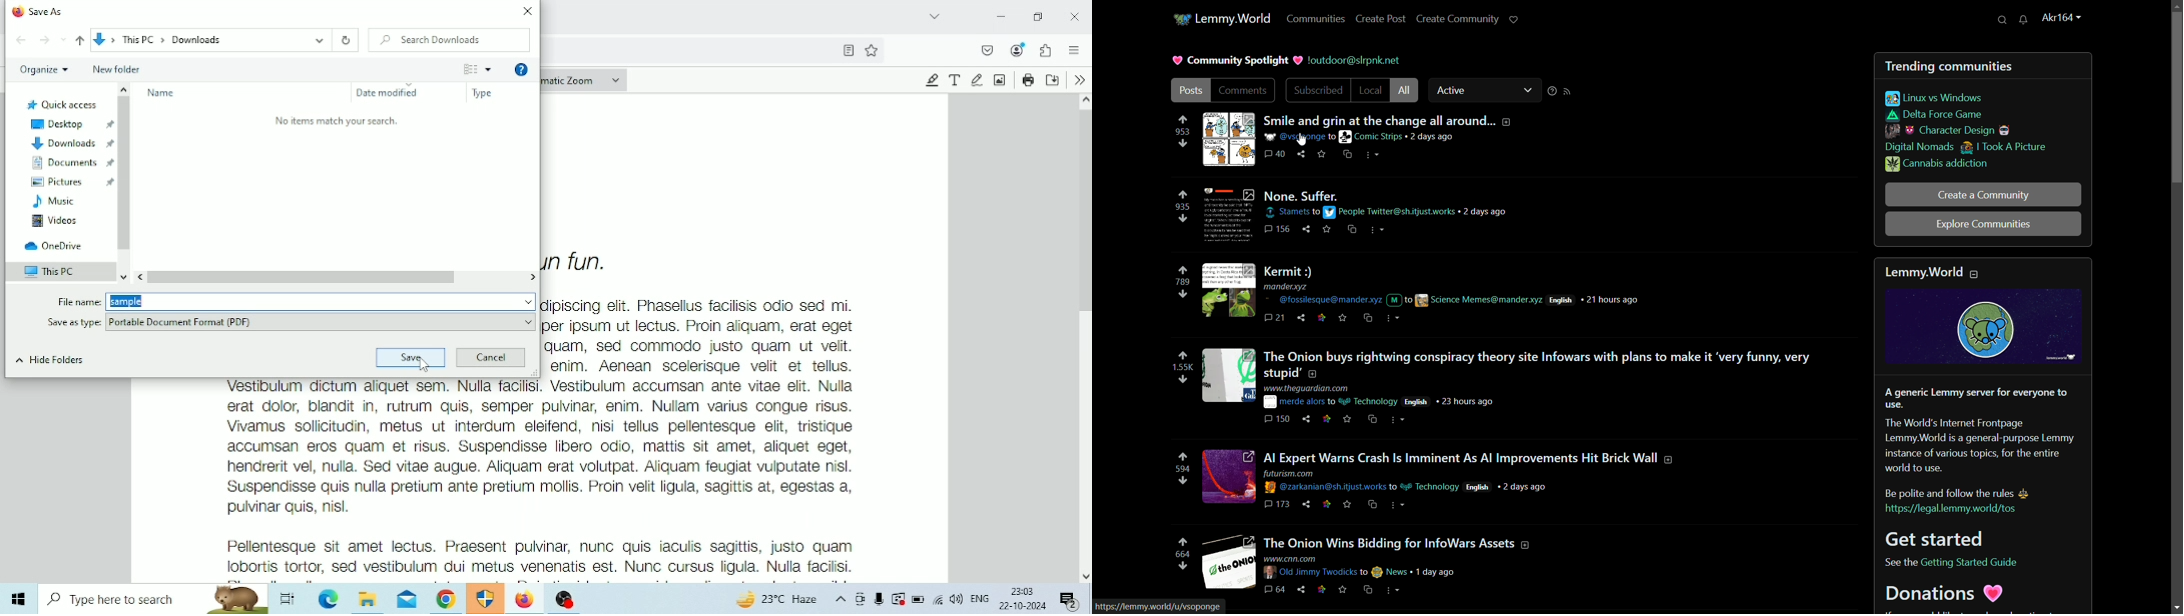 The width and height of the screenshot is (2184, 616). I want to click on File Path, so click(176, 40).